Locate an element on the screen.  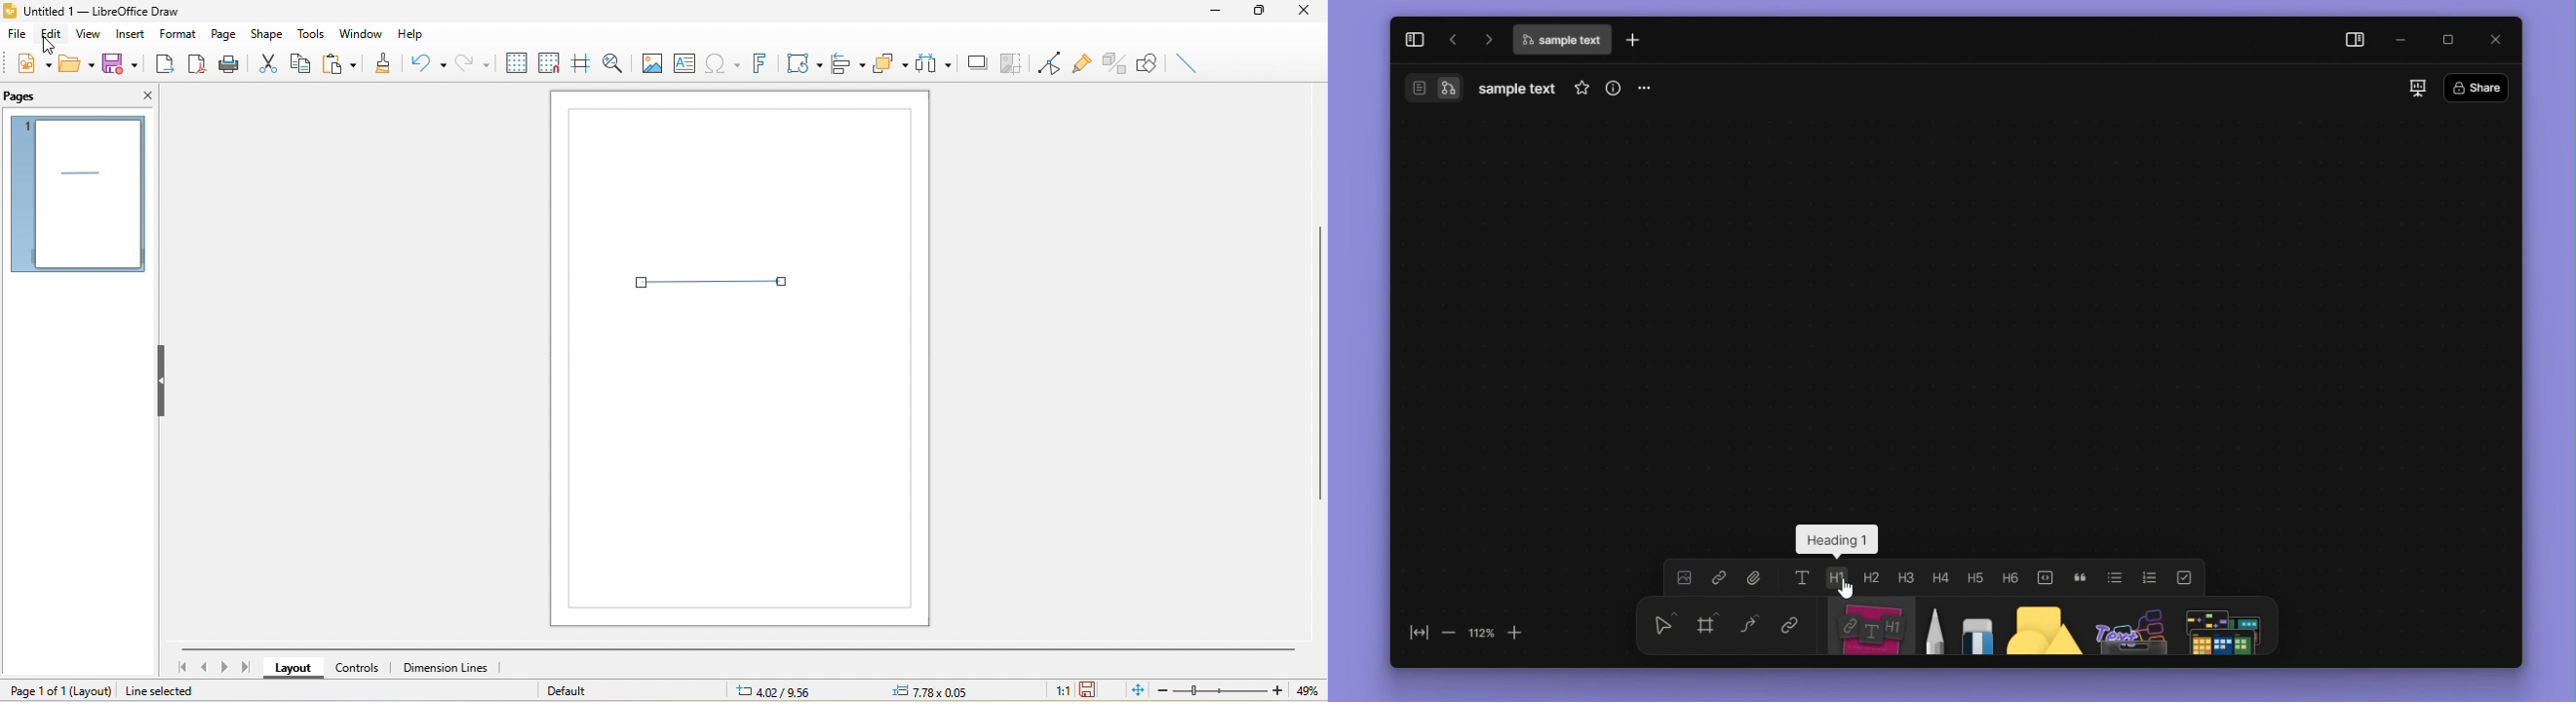
page is located at coordinates (225, 32).